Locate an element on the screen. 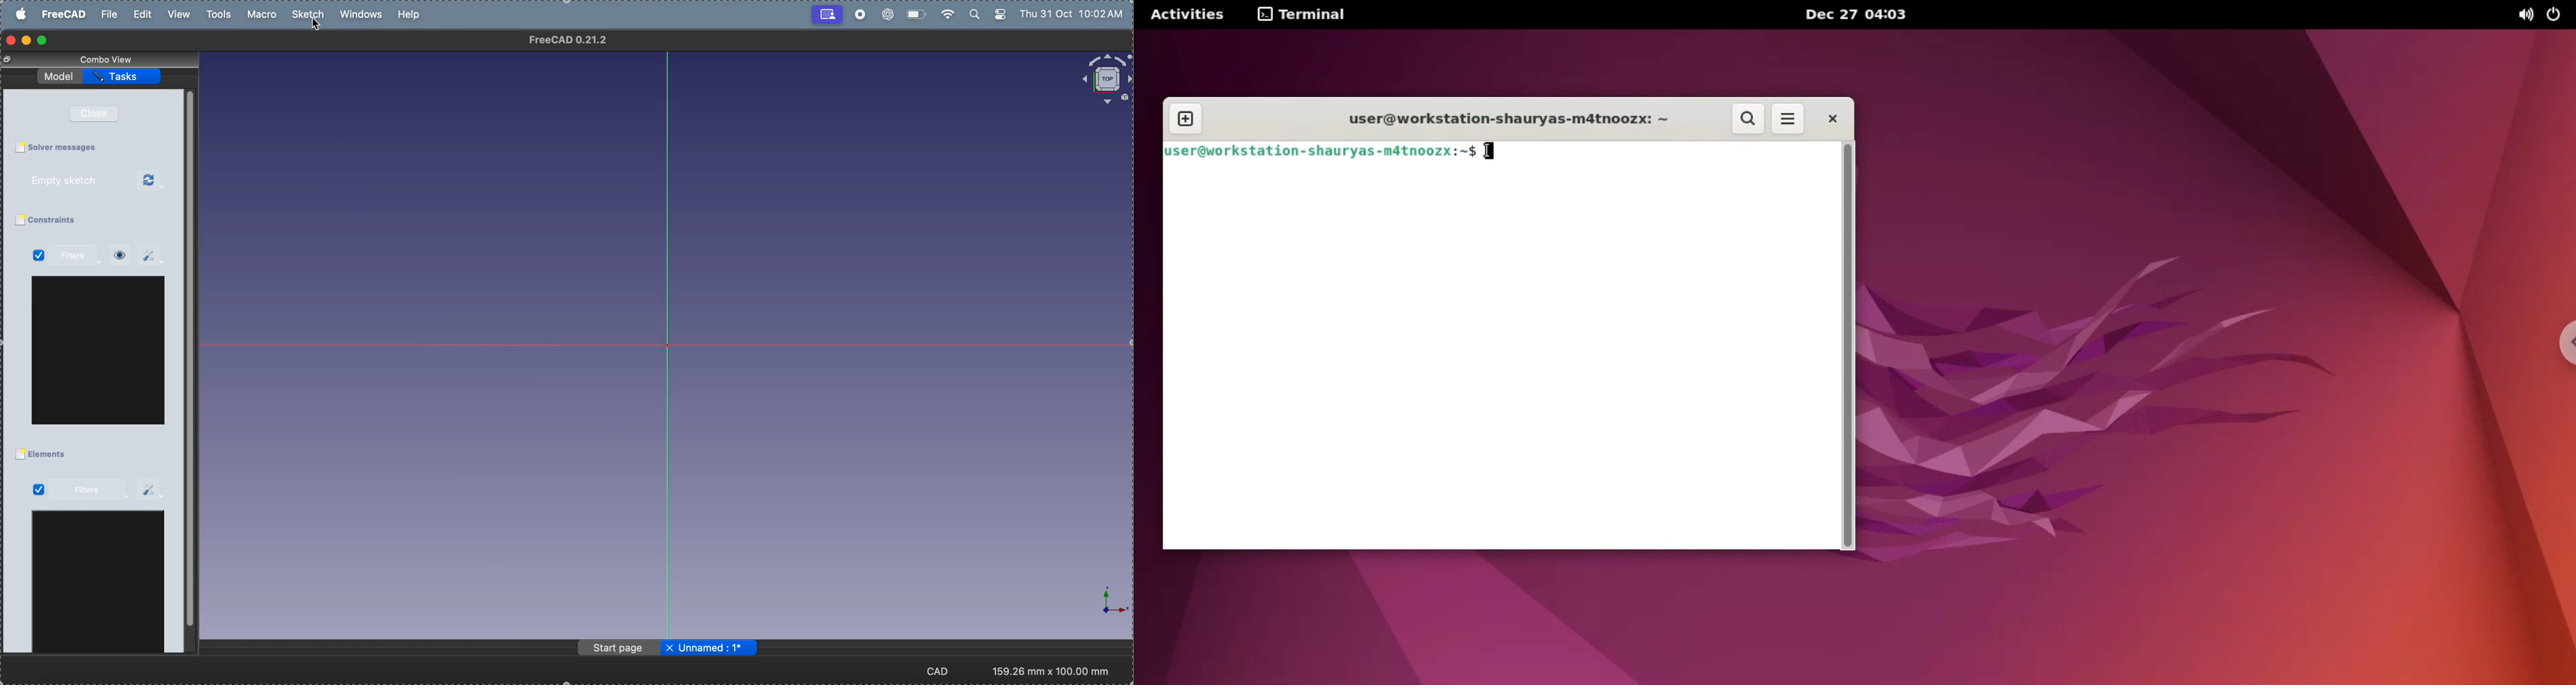 The width and height of the screenshot is (2576, 700). solver messages is located at coordinates (67, 147).